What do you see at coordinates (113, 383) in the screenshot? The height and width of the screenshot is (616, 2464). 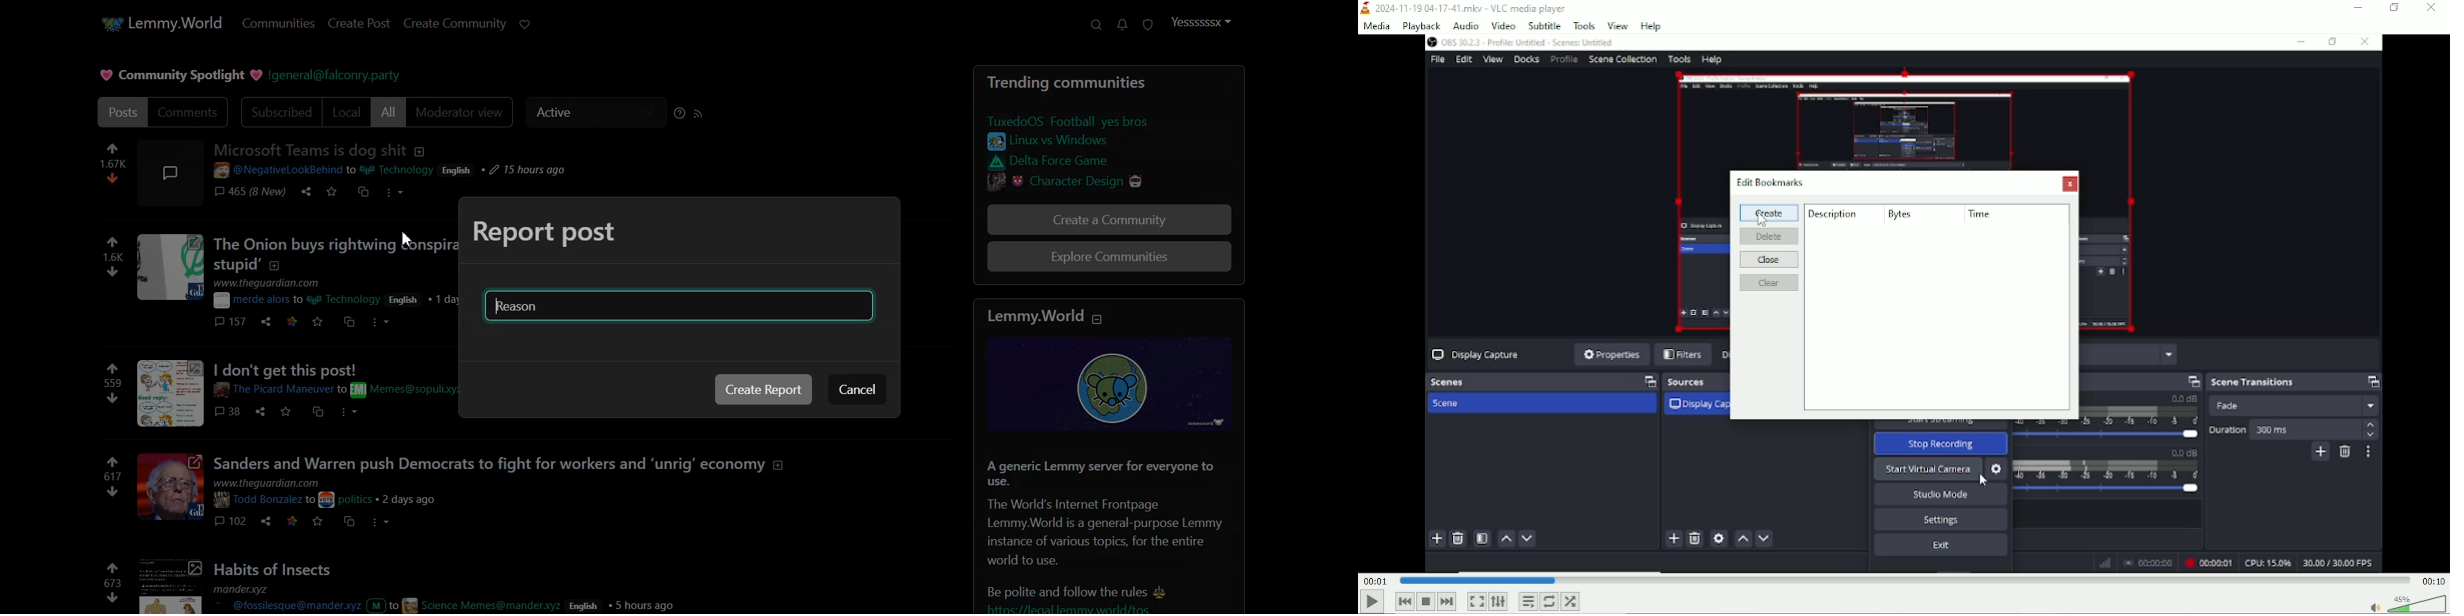 I see `numbers` at bounding box center [113, 383].